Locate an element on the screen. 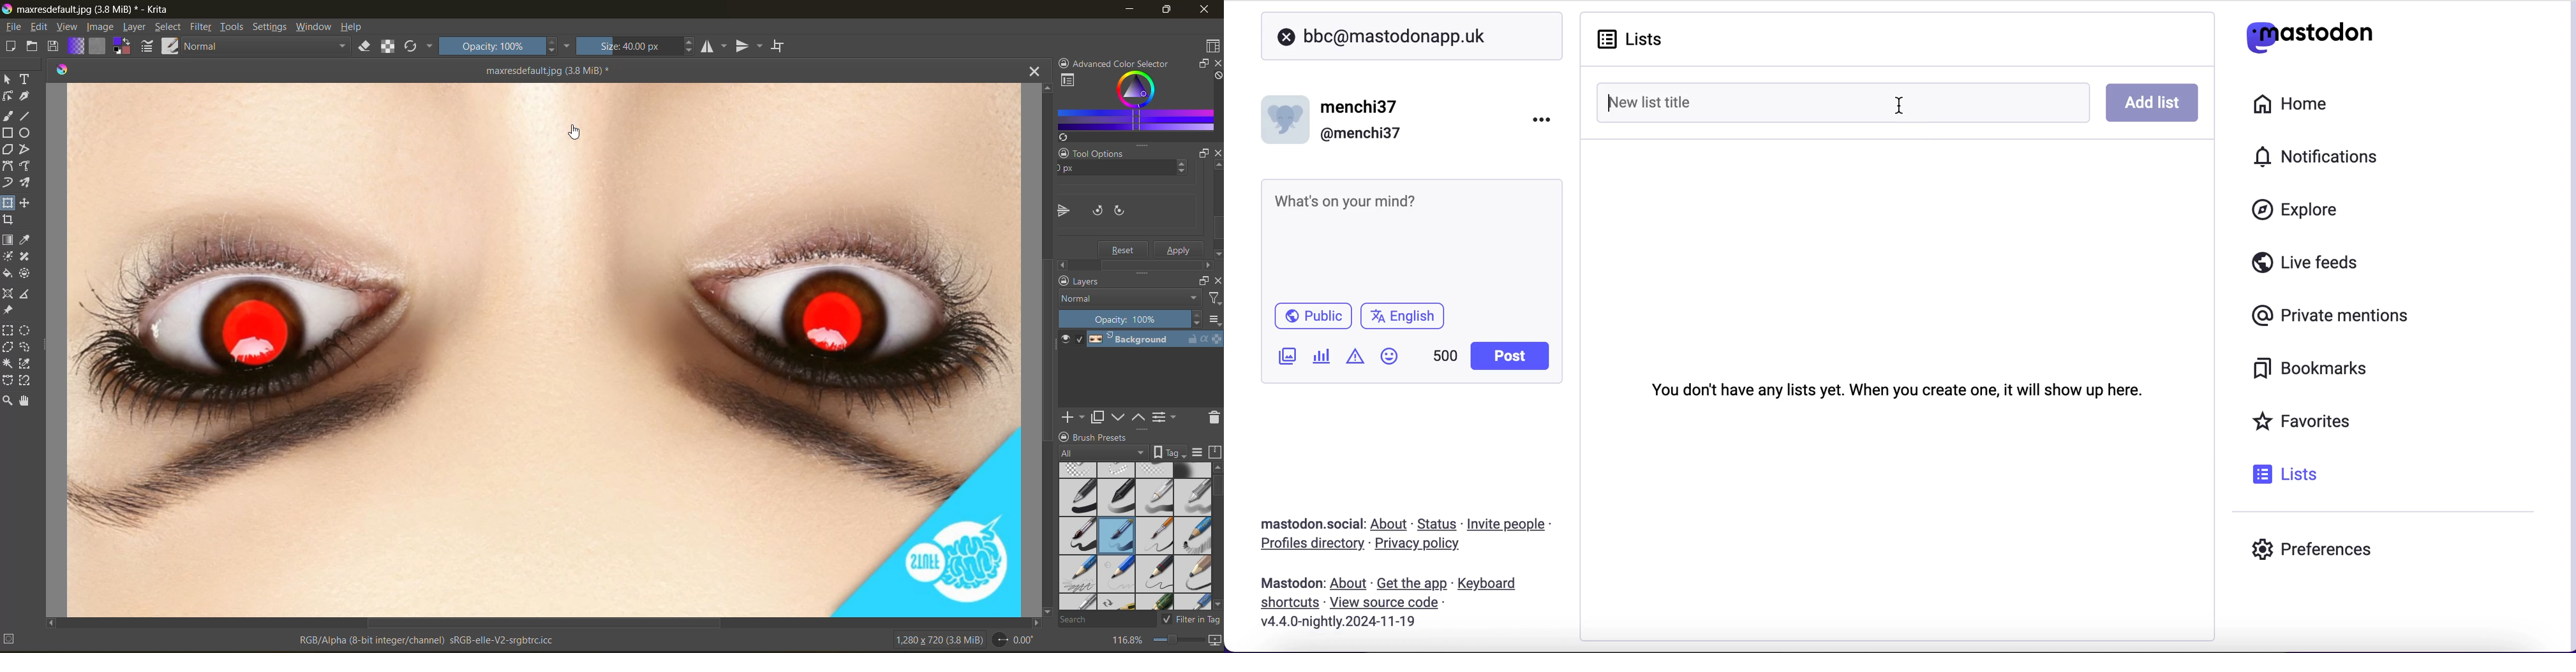  add an image is located at coordinates (1286, 356).